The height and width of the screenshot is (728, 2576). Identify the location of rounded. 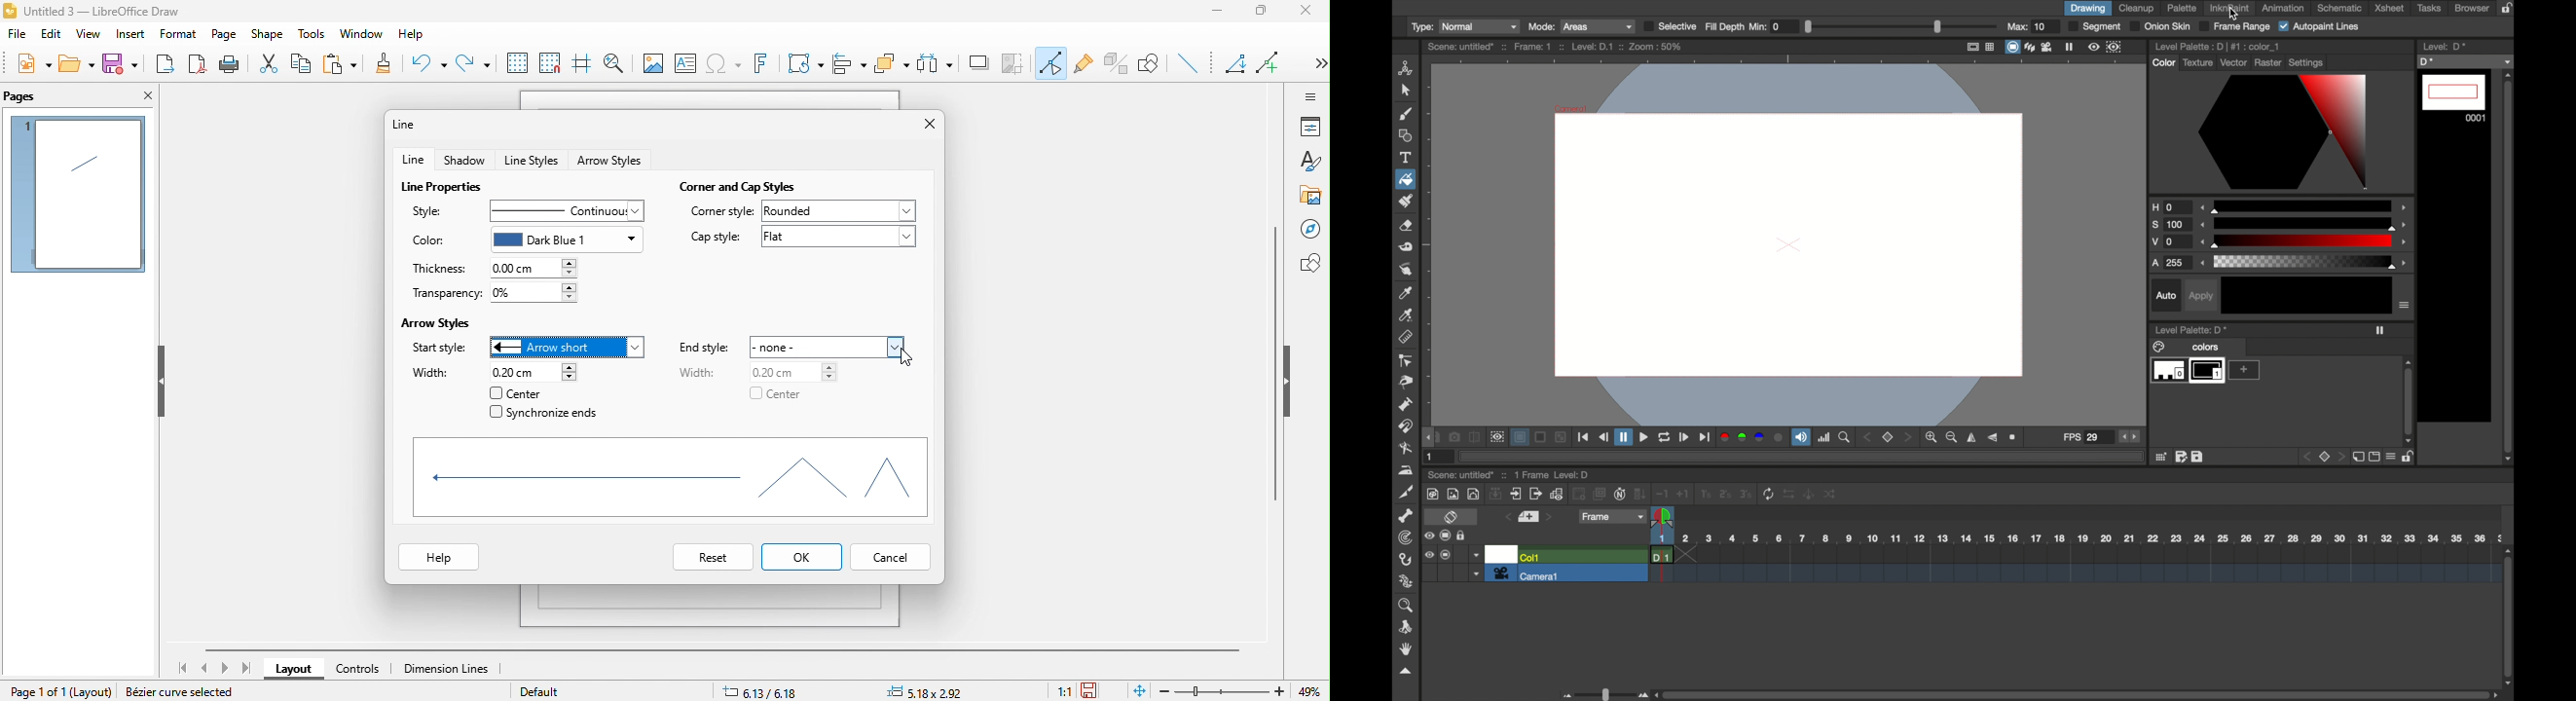
(841, 211).